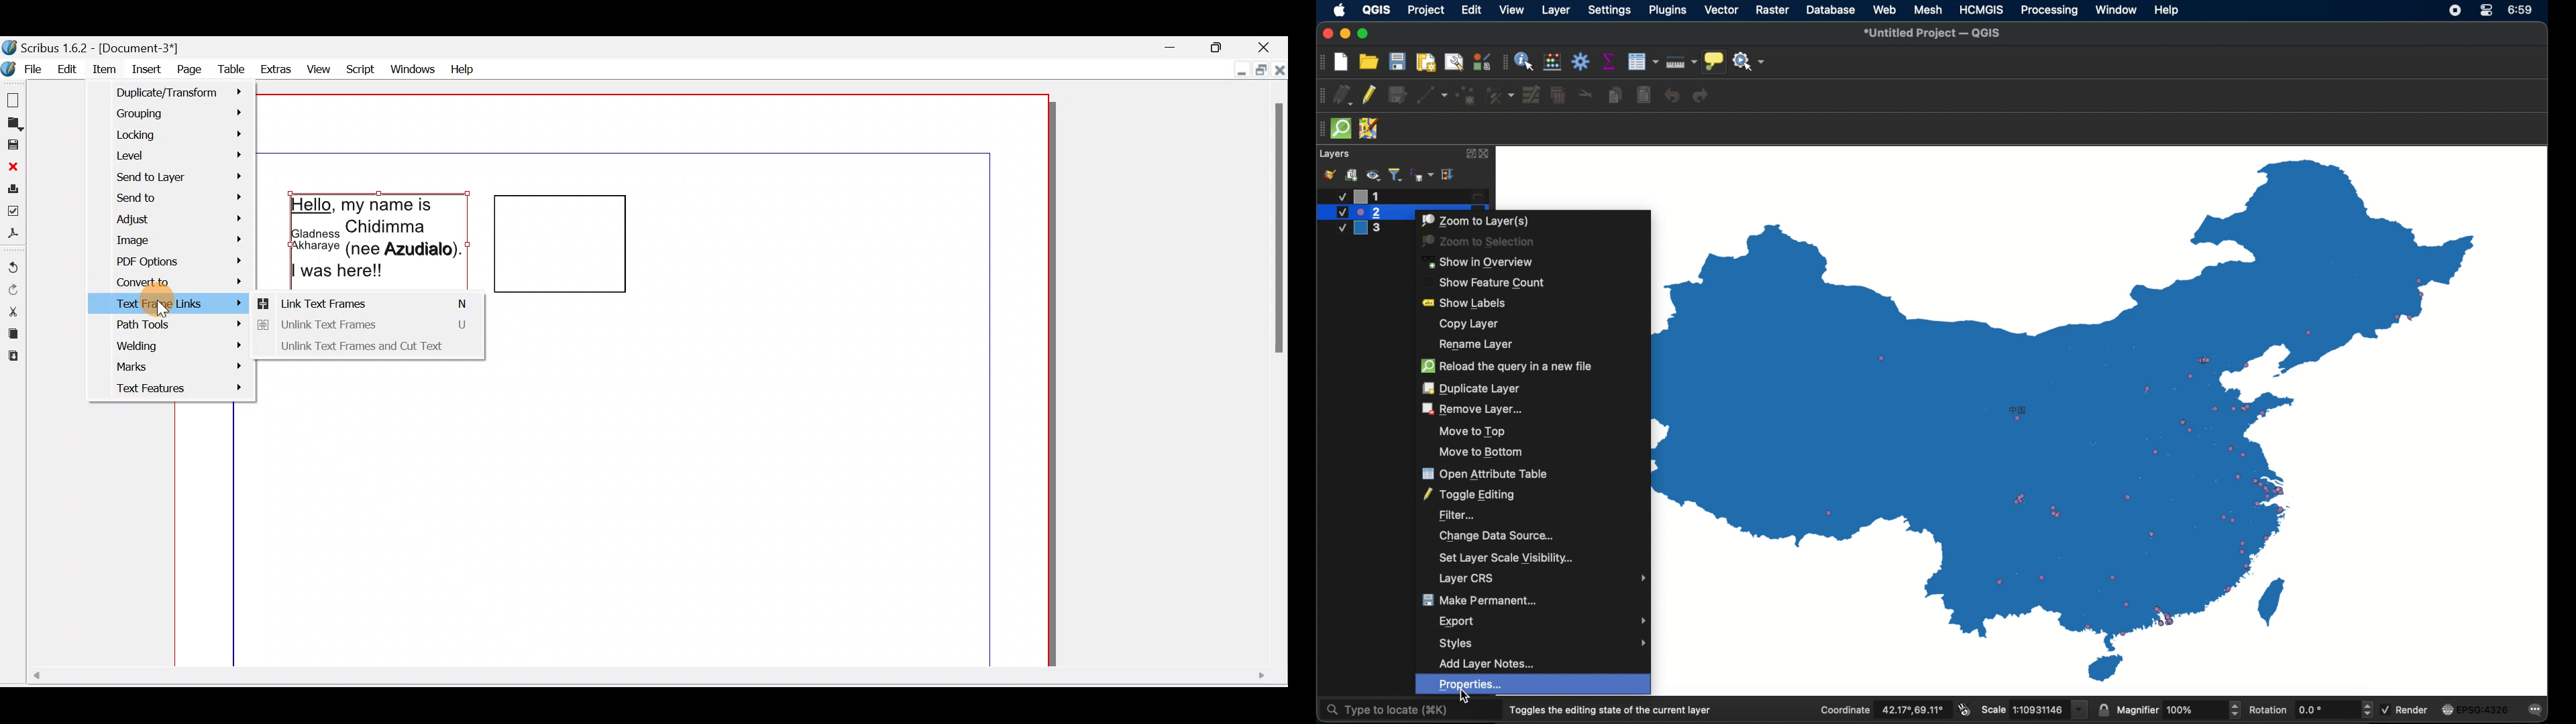 The height and width of the screenshot is (728, 2576). I want to click on help, so click(2167, 10).